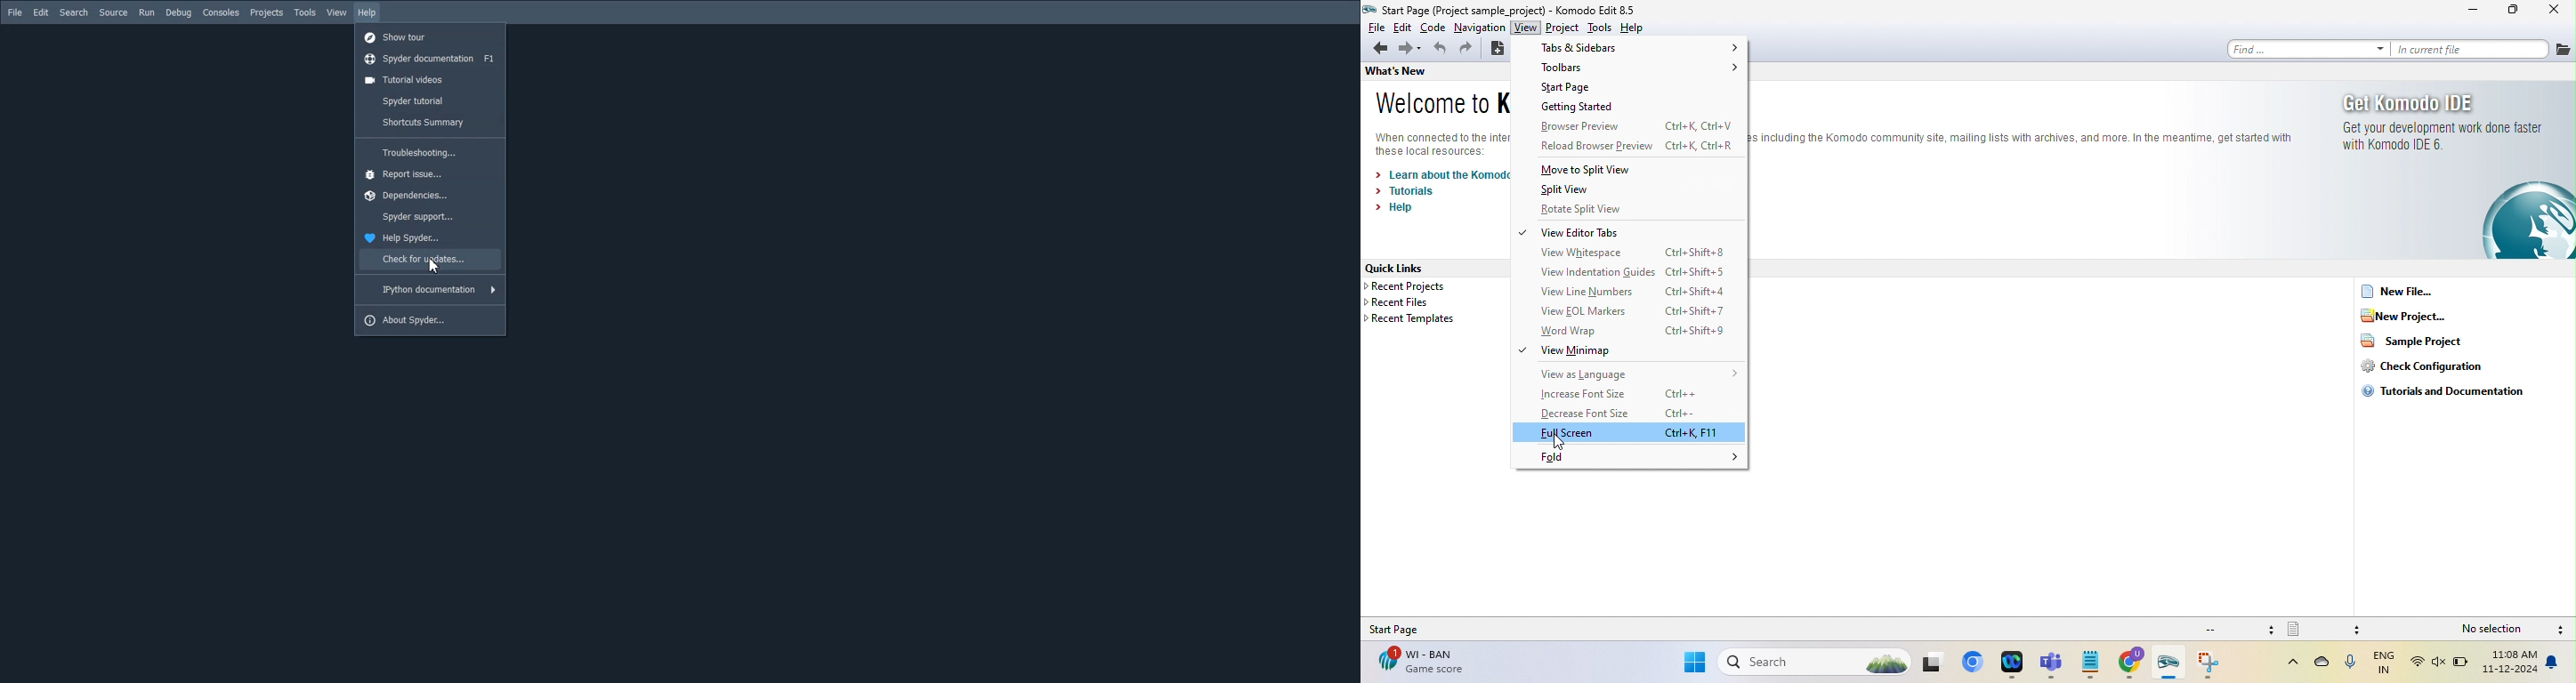 This screenshot has width=2576, height=700. Describe the element at coordinates (430, 81) in the screenshot. I see `Tutorial videos` at that location.